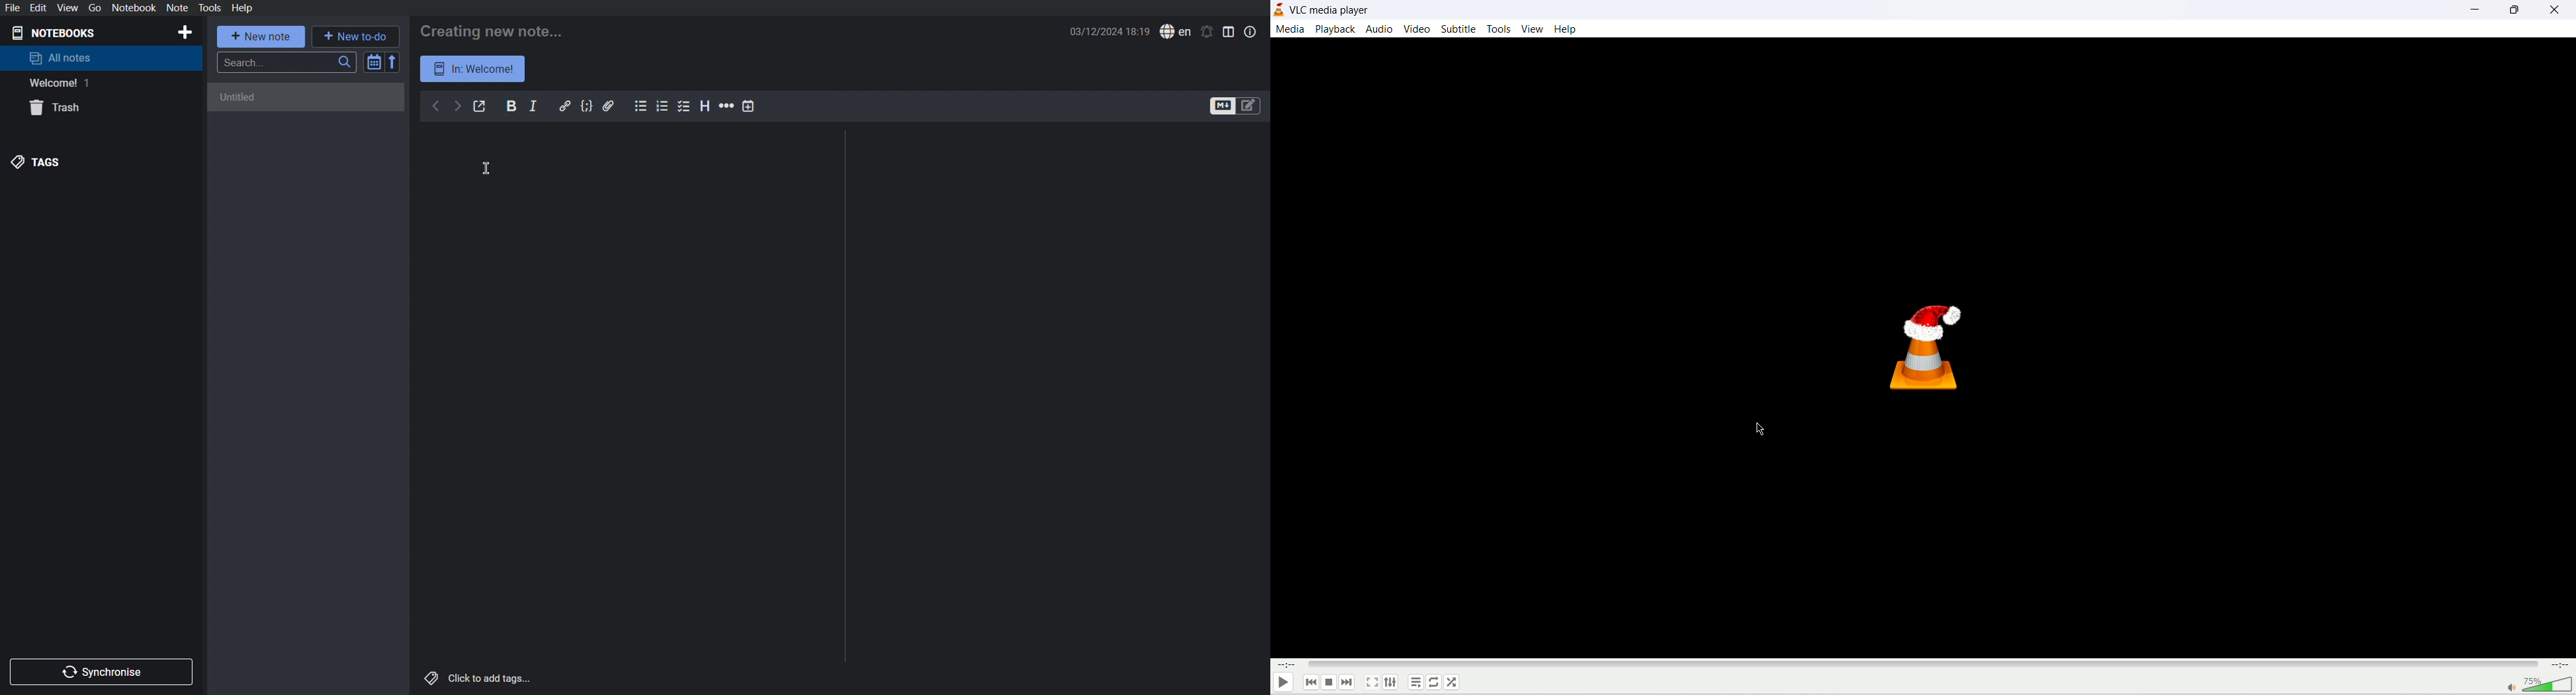 The height and width of the screenshot is (700, 2576). What do you see at coordinates (58, 109) in the screenshot?
I see `Trash` at bounding box center [58, 109].